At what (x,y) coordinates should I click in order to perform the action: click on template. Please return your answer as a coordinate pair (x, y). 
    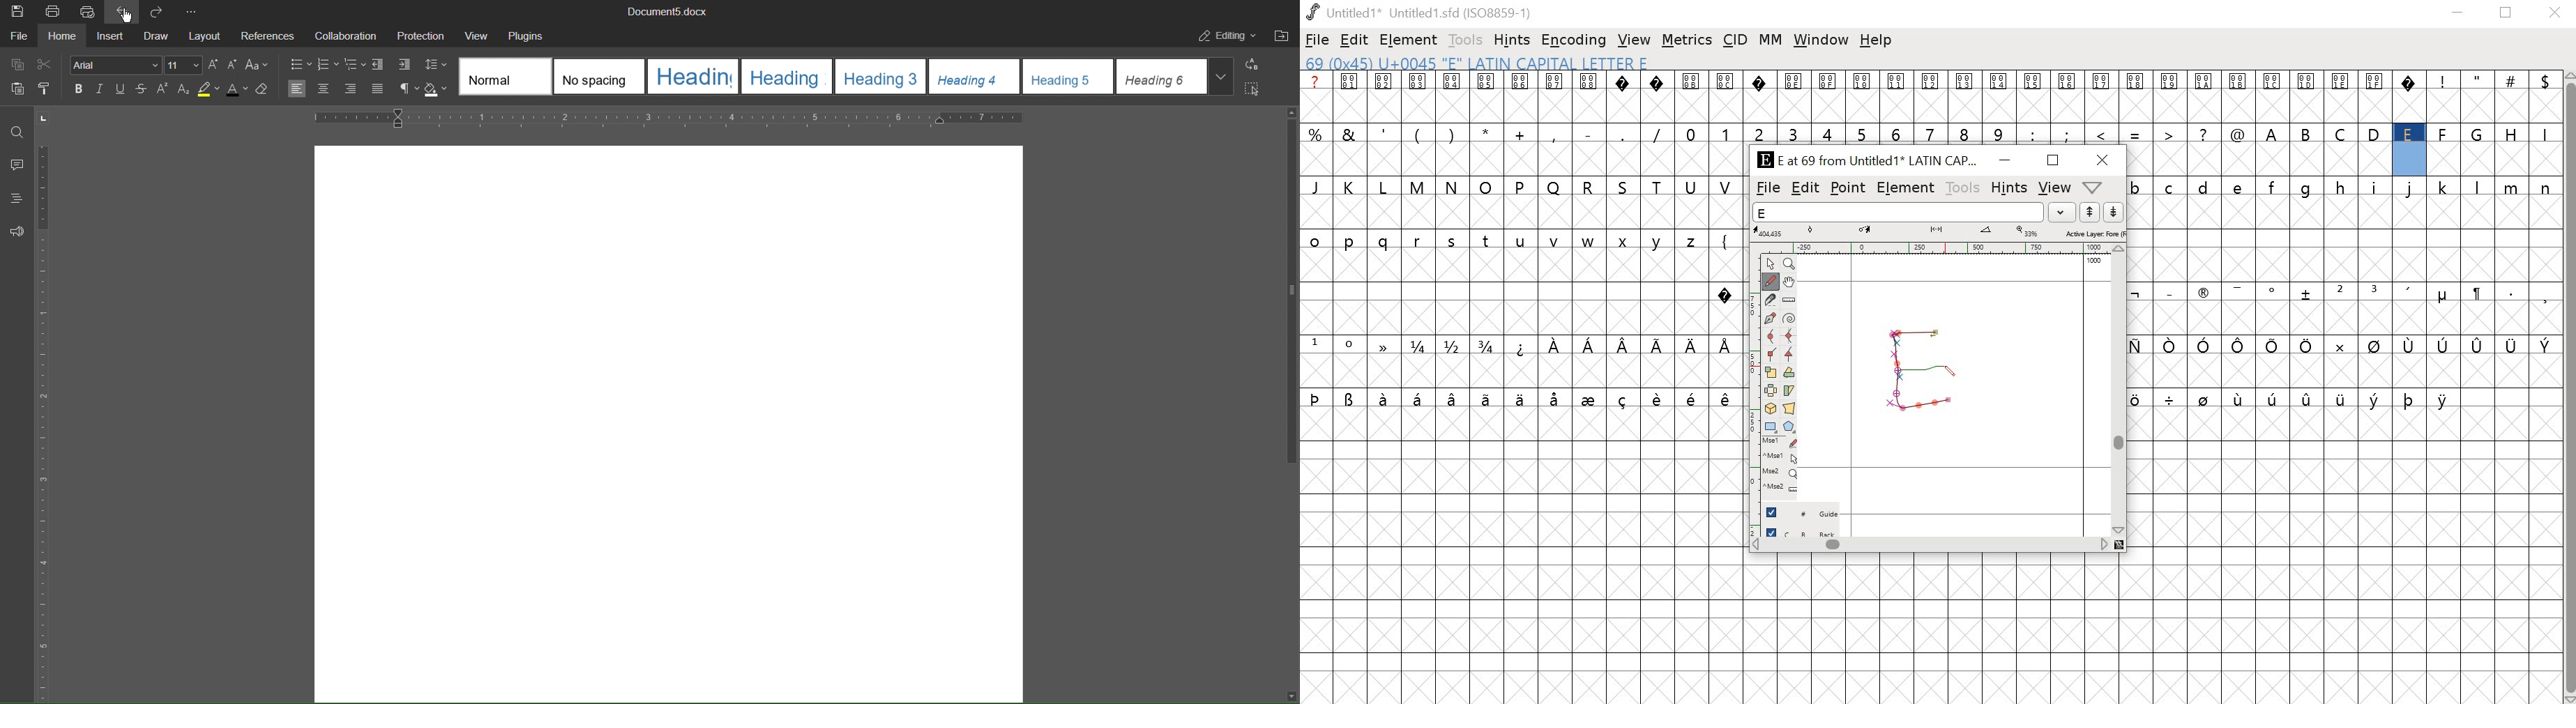
    Looking at the image, I should click on (975, 76).